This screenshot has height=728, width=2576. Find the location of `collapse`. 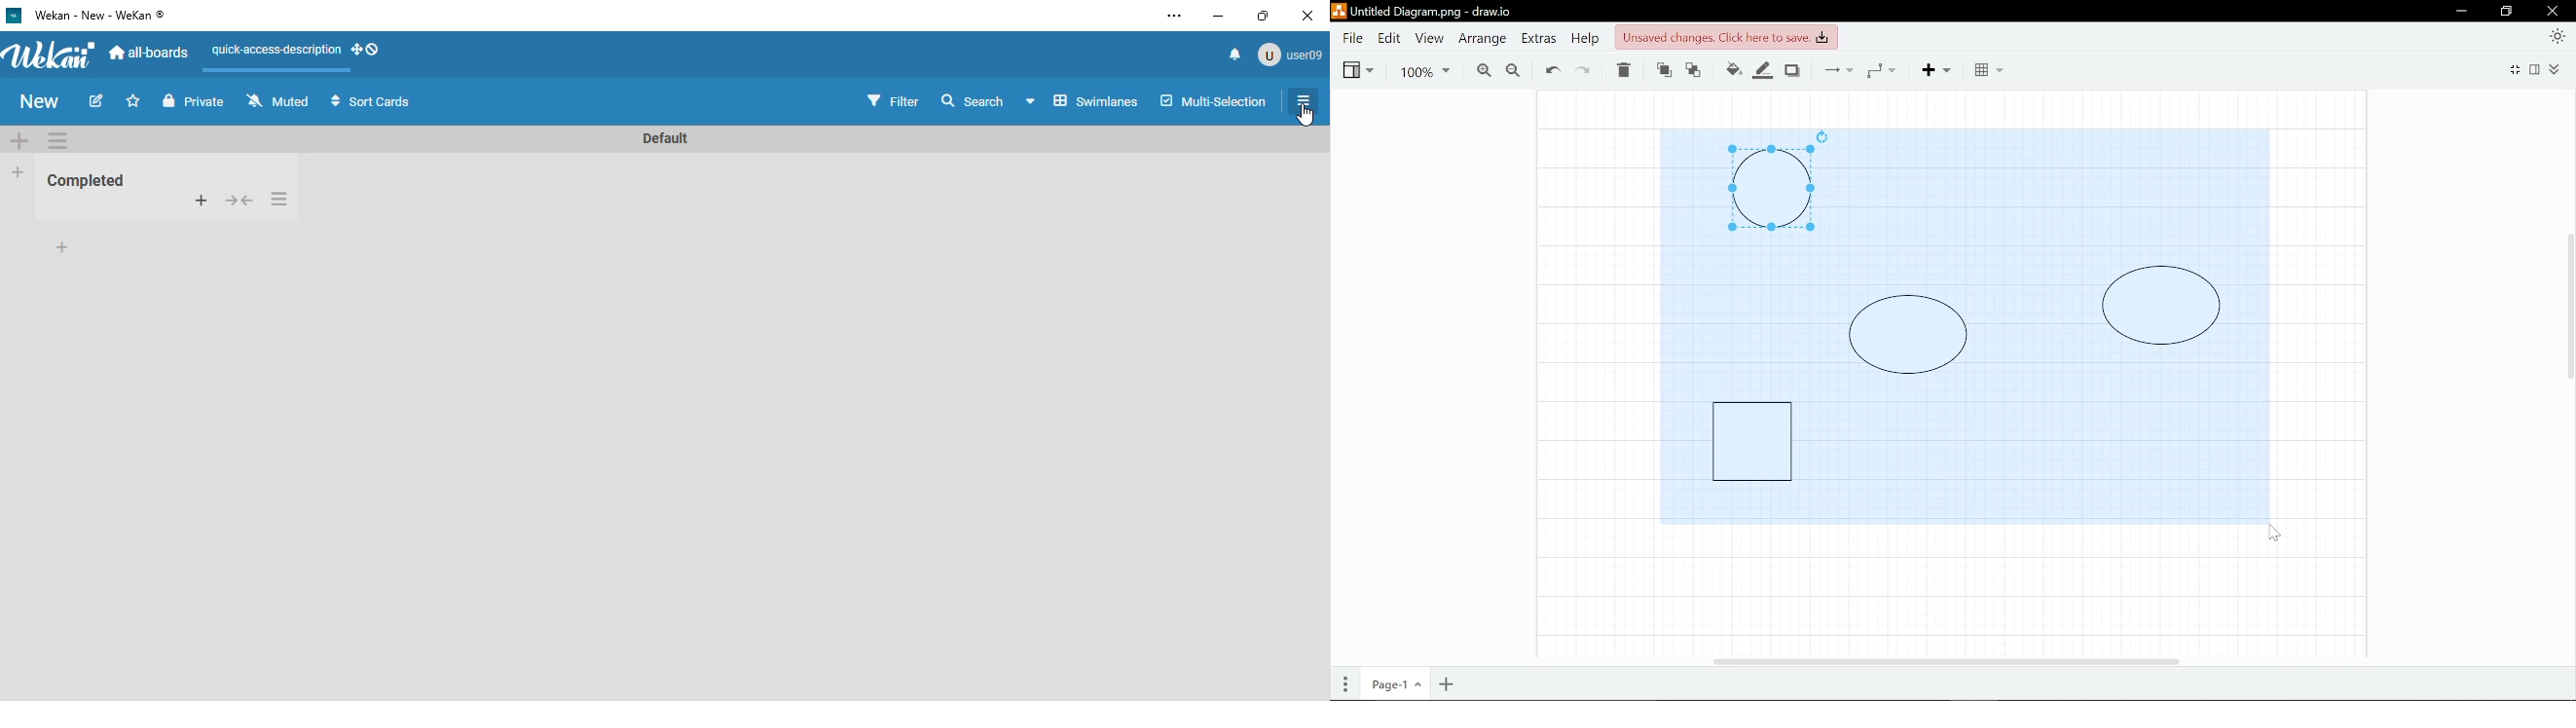

collapse is located at coordinates (241, 201).